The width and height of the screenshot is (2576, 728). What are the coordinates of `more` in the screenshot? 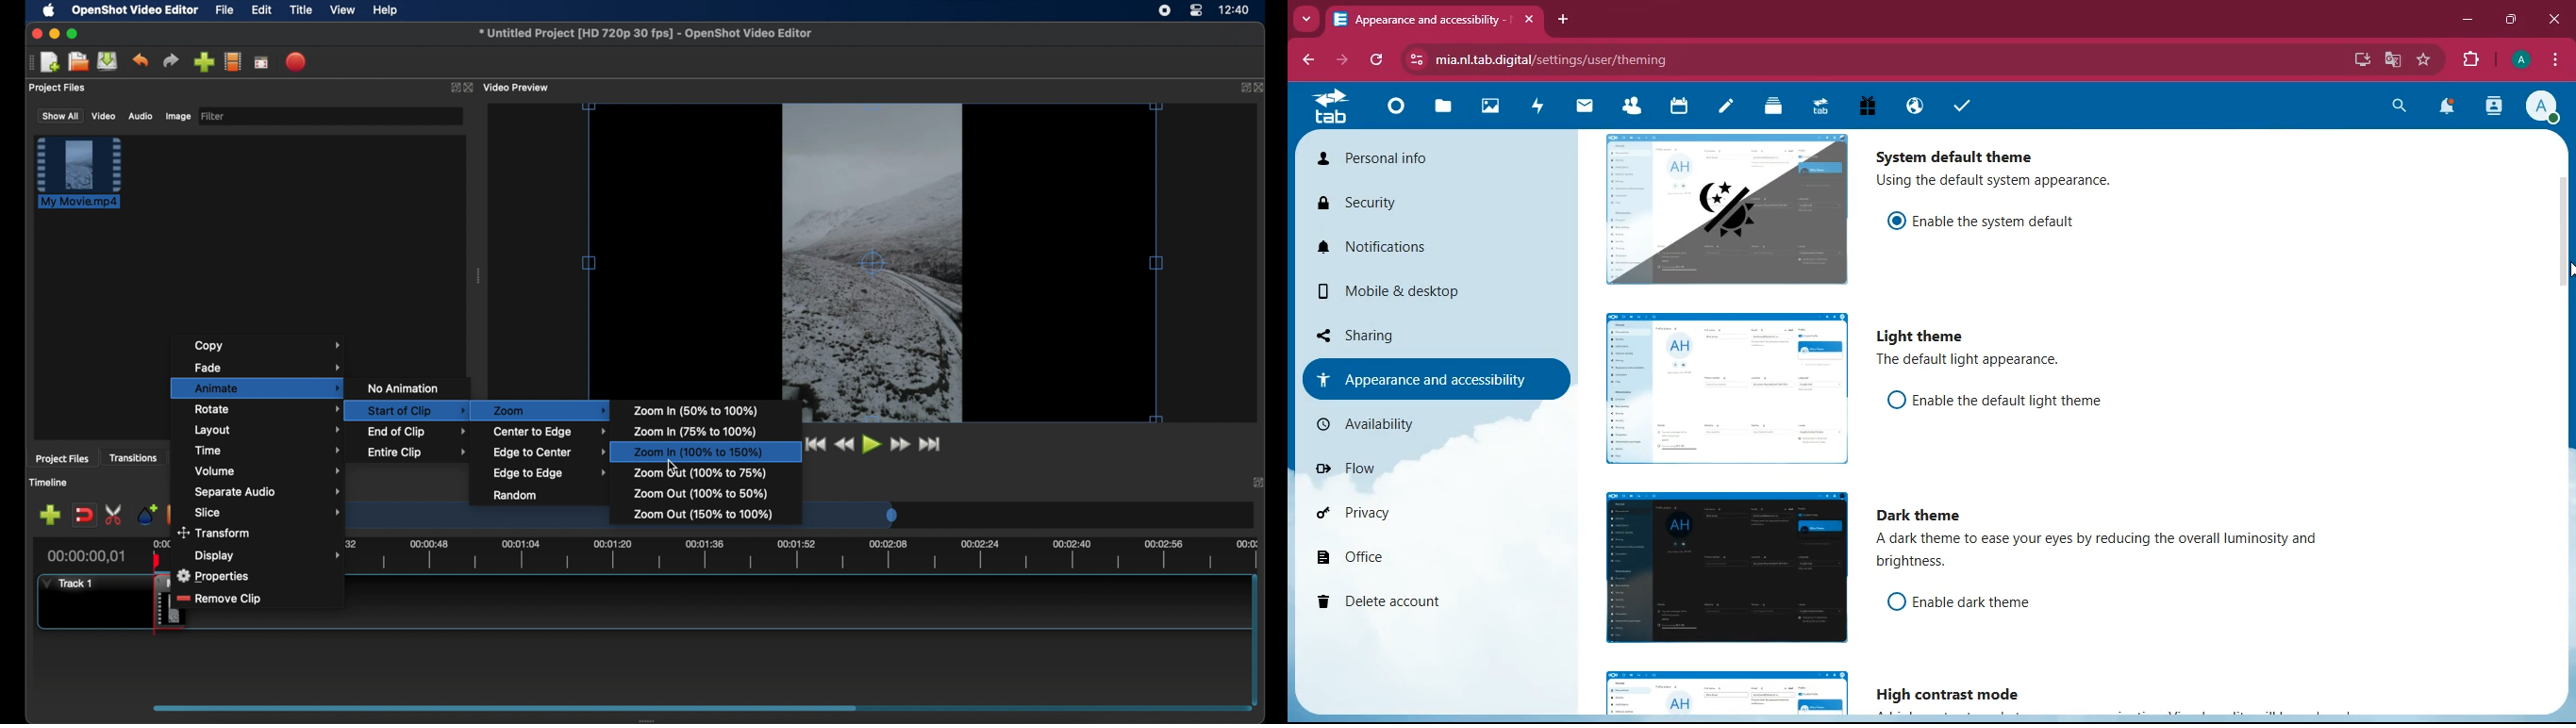 It's located at (1308, 19).